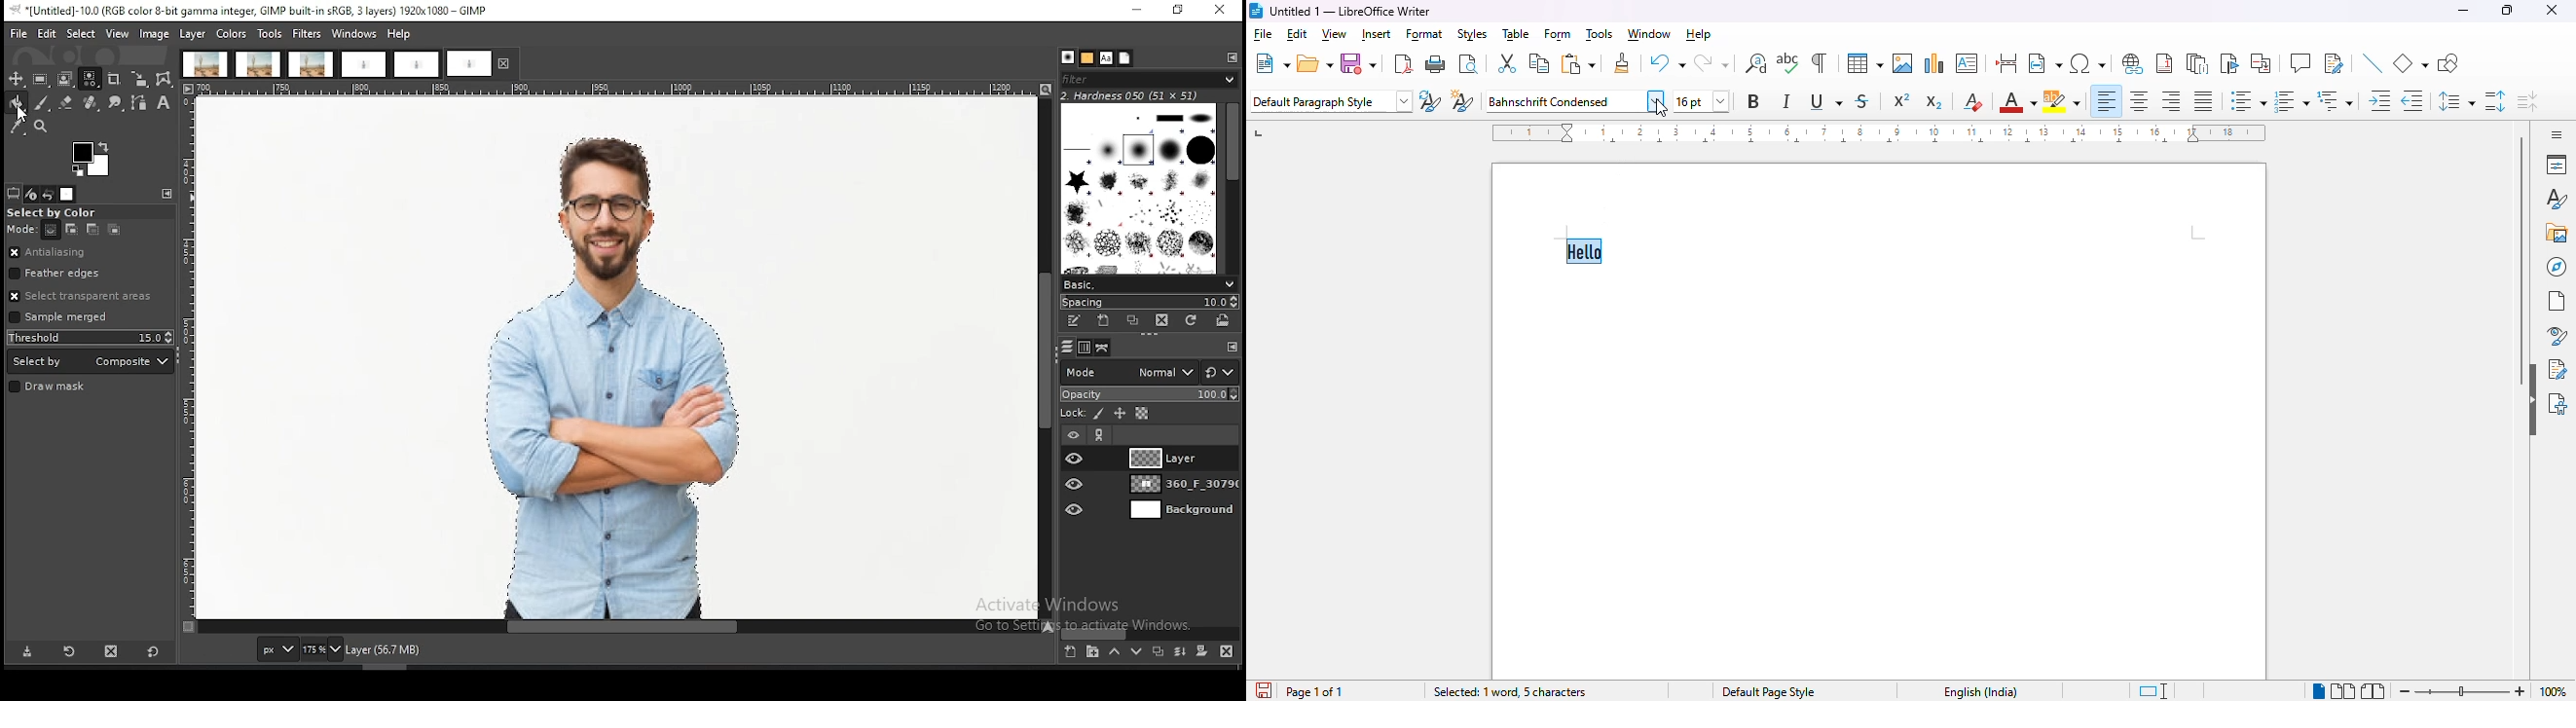 The height and width of the screenshot is (728, 2576). I want to click on subtract from the current selection, so click(92, 230).